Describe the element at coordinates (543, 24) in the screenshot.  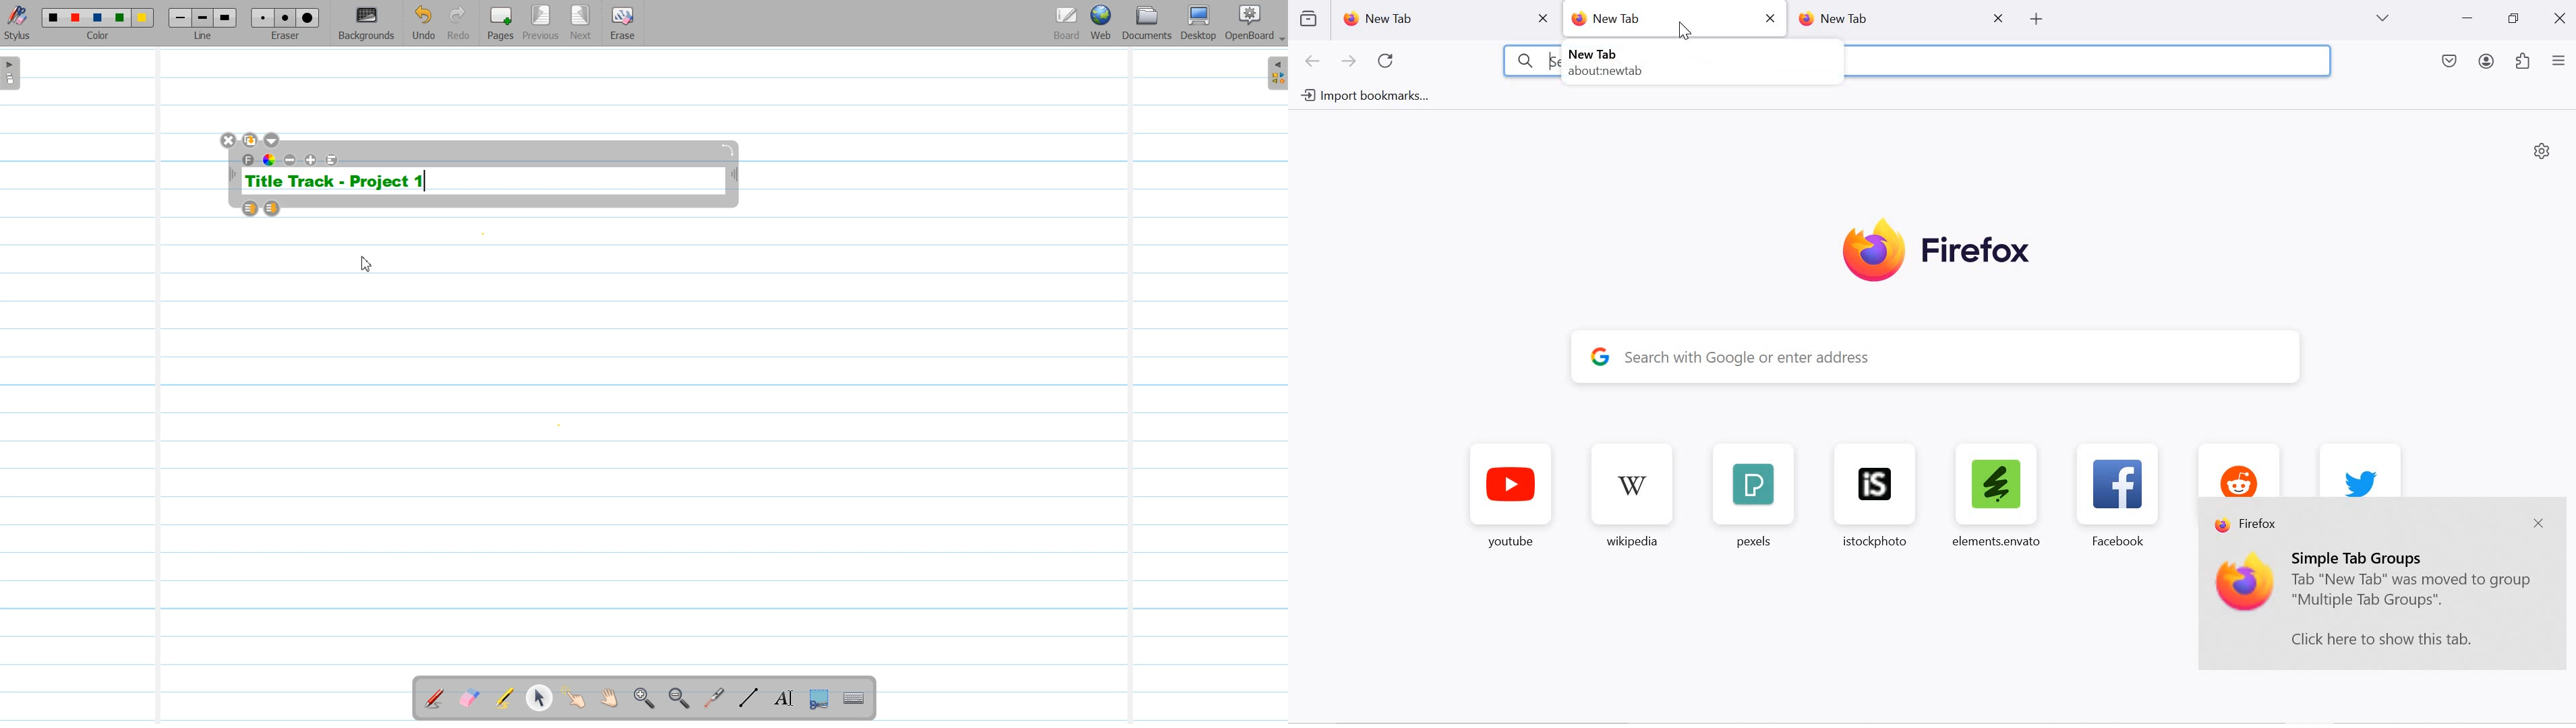
I see `Previous` at that location.